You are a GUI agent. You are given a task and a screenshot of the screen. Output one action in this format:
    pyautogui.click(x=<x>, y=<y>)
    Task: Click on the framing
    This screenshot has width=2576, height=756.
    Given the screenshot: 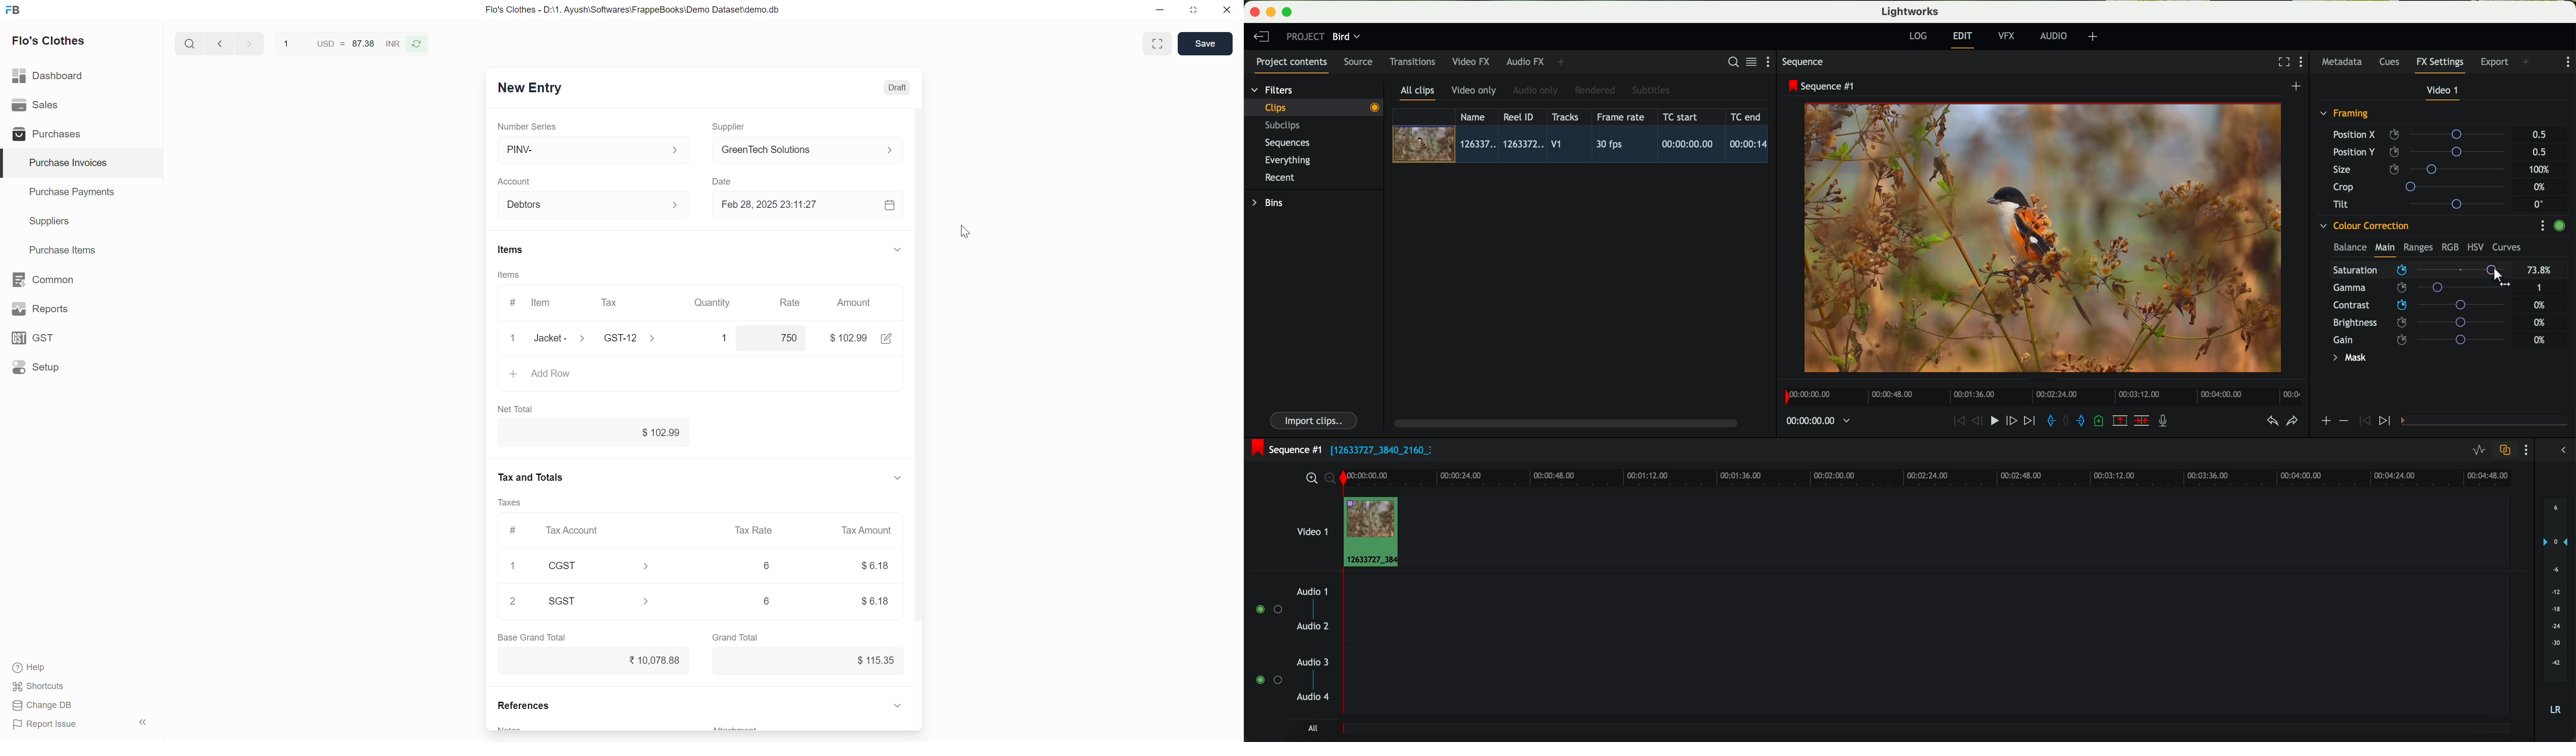 What is the action you would take?
    pyautogui.click(x=2345, y=115)
    